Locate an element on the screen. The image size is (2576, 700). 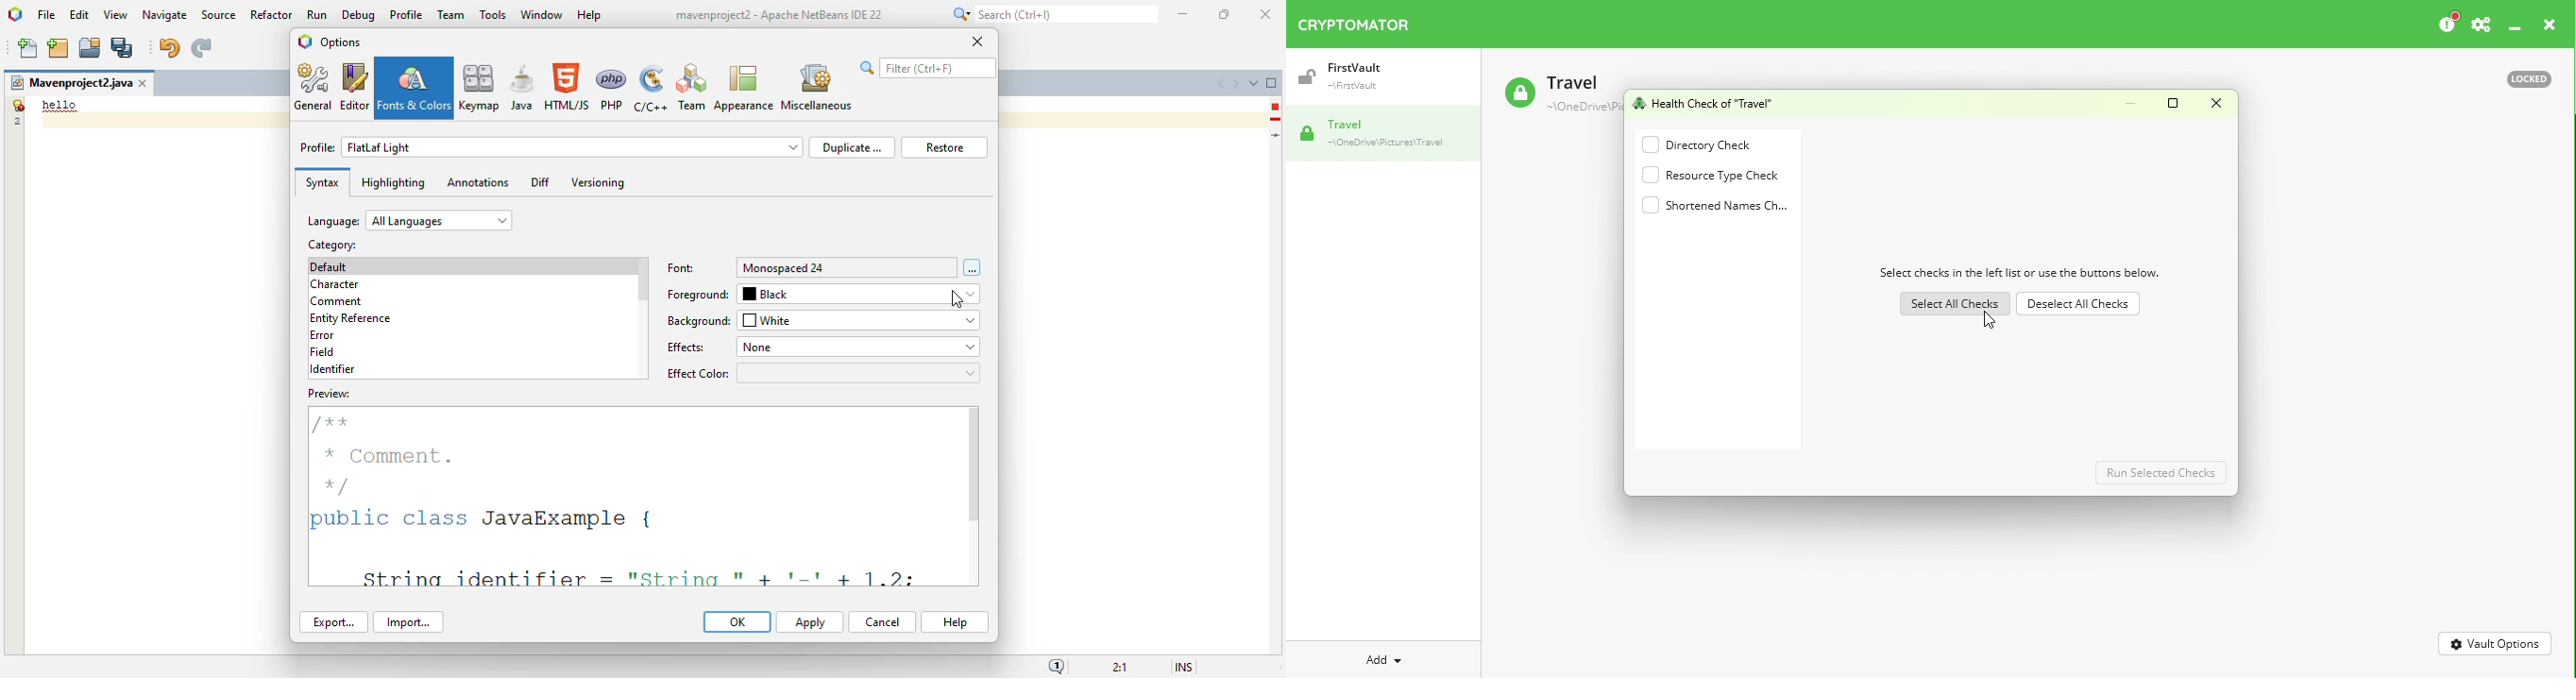
profile is located at coordinates (408, 14).